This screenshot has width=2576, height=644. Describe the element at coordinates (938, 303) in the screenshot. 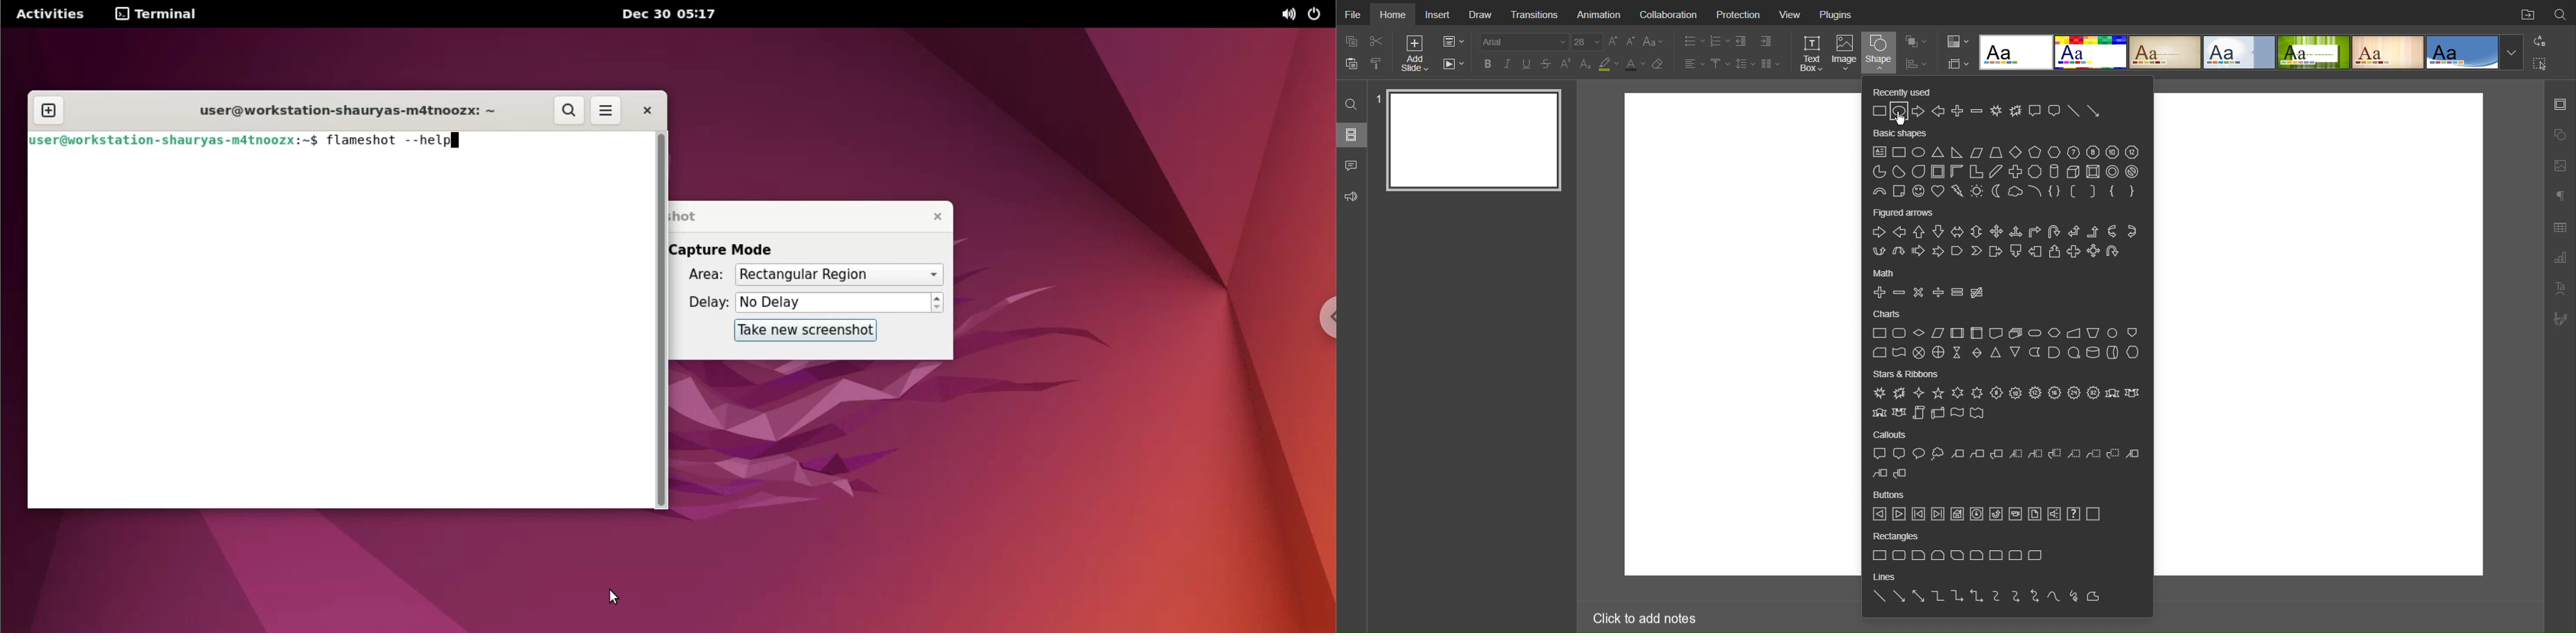

I see `increment or decrement delay` at that location.